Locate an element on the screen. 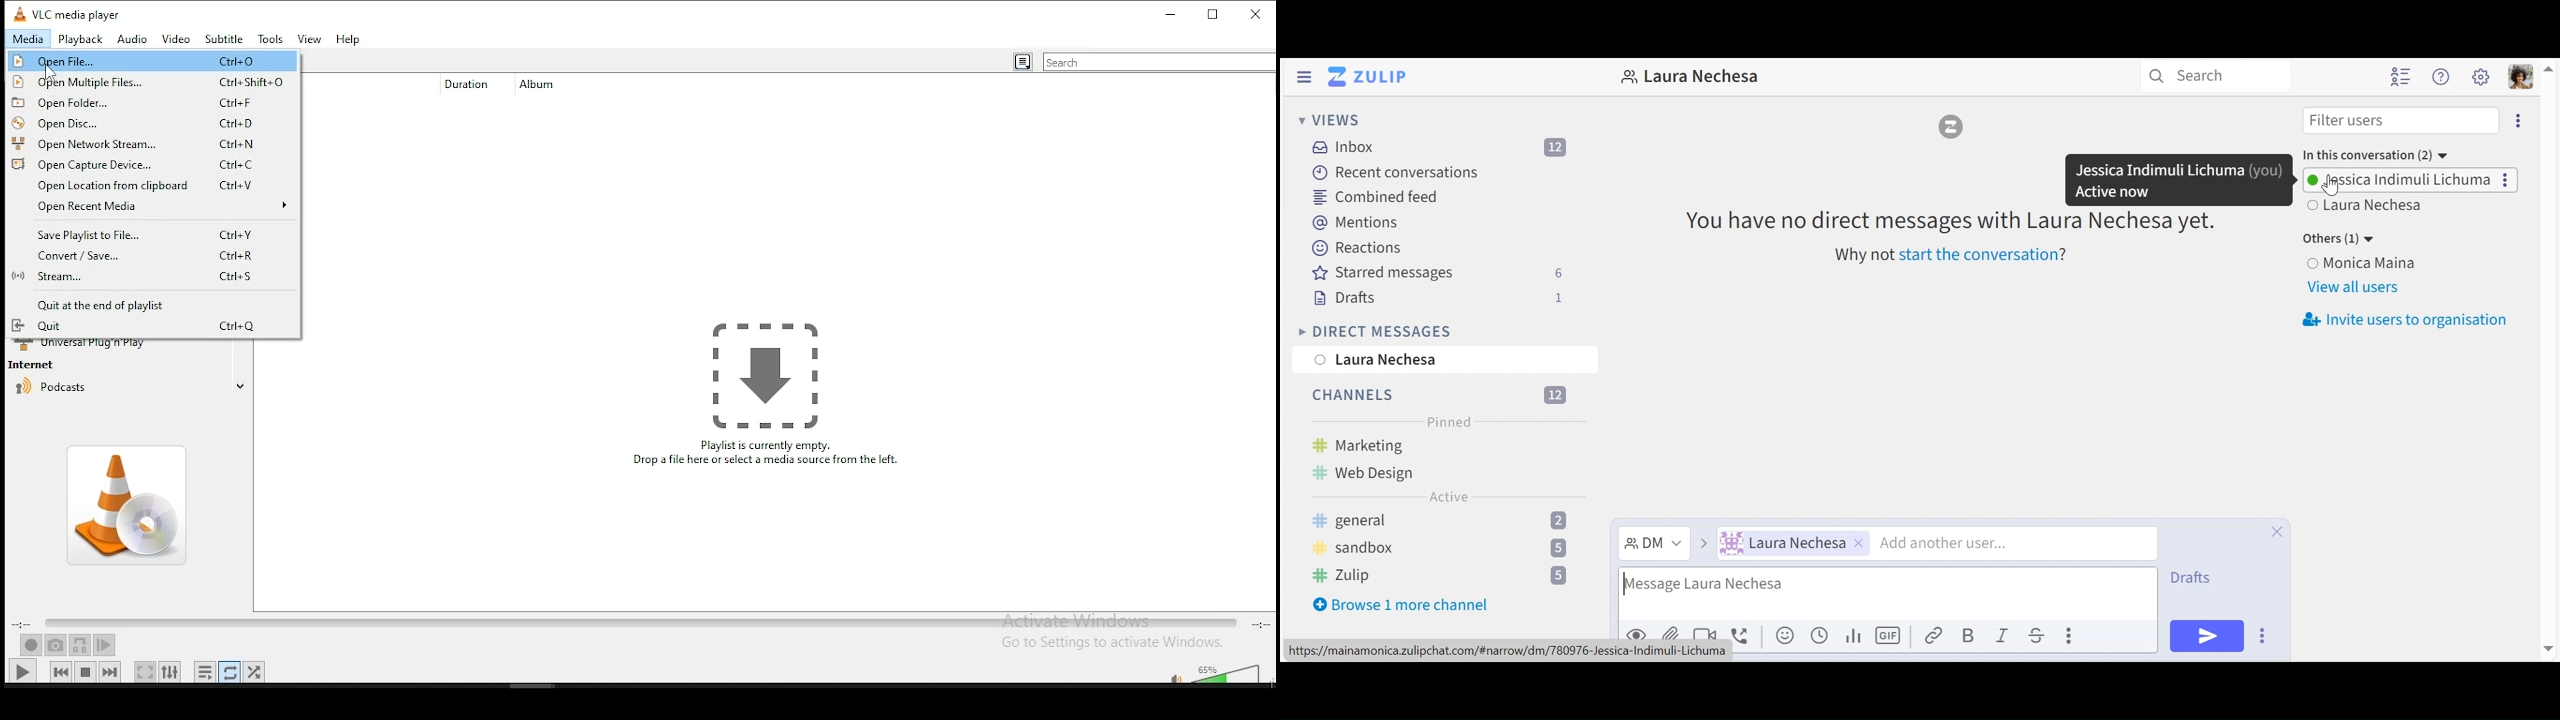 Image resolution: width=2576 pixels, height=728 pixels. Add emoji is located at coordinates (1783, 635).